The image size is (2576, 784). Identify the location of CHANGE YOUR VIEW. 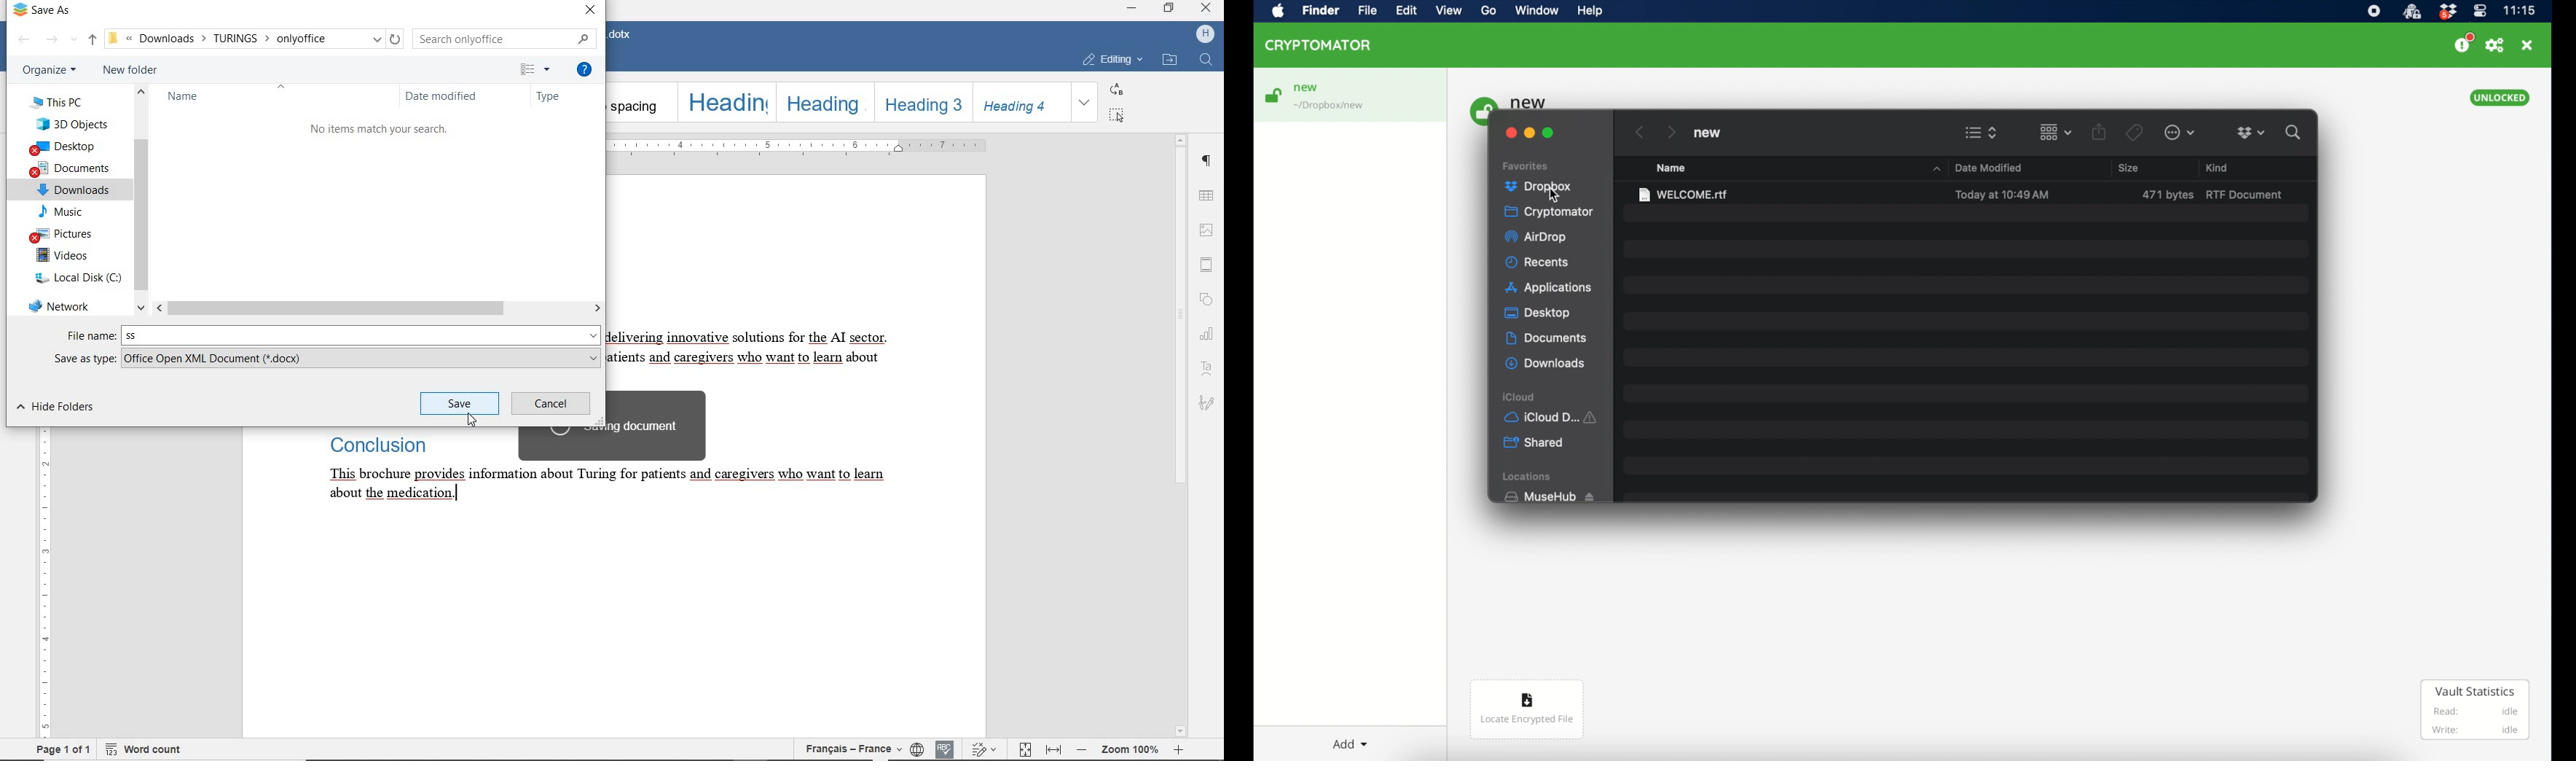
(538, 71).